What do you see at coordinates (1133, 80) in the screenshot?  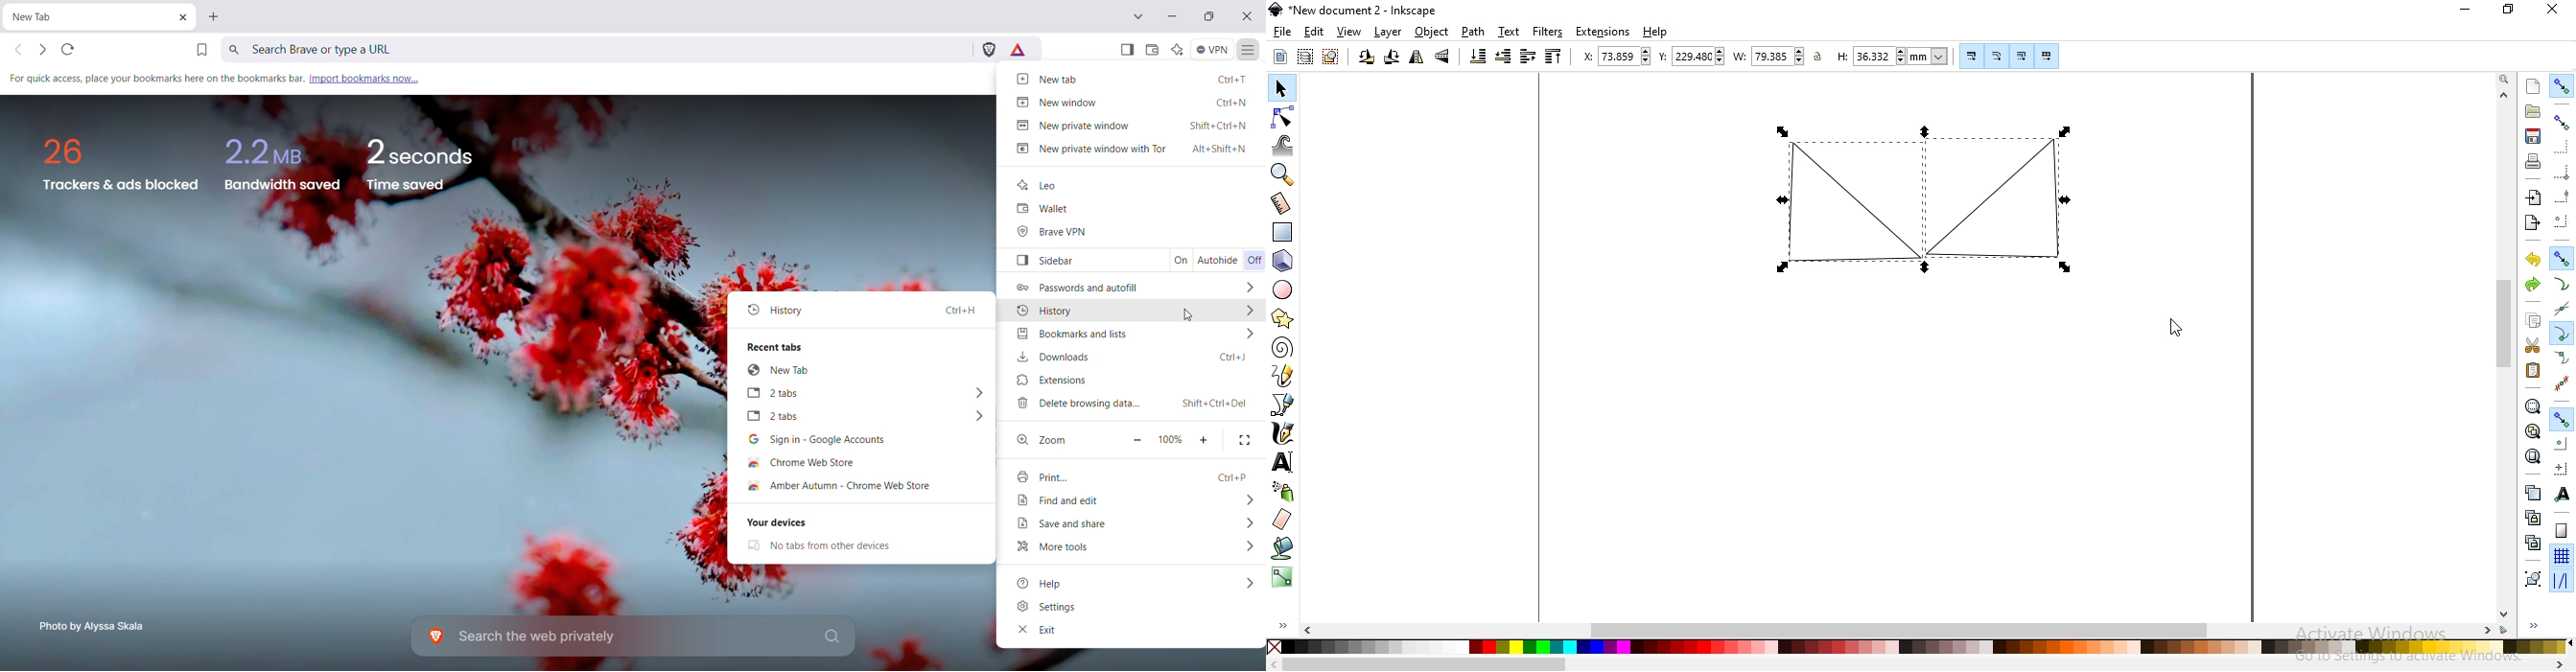 I see `New Tab` at bounding box center [1133, 80].